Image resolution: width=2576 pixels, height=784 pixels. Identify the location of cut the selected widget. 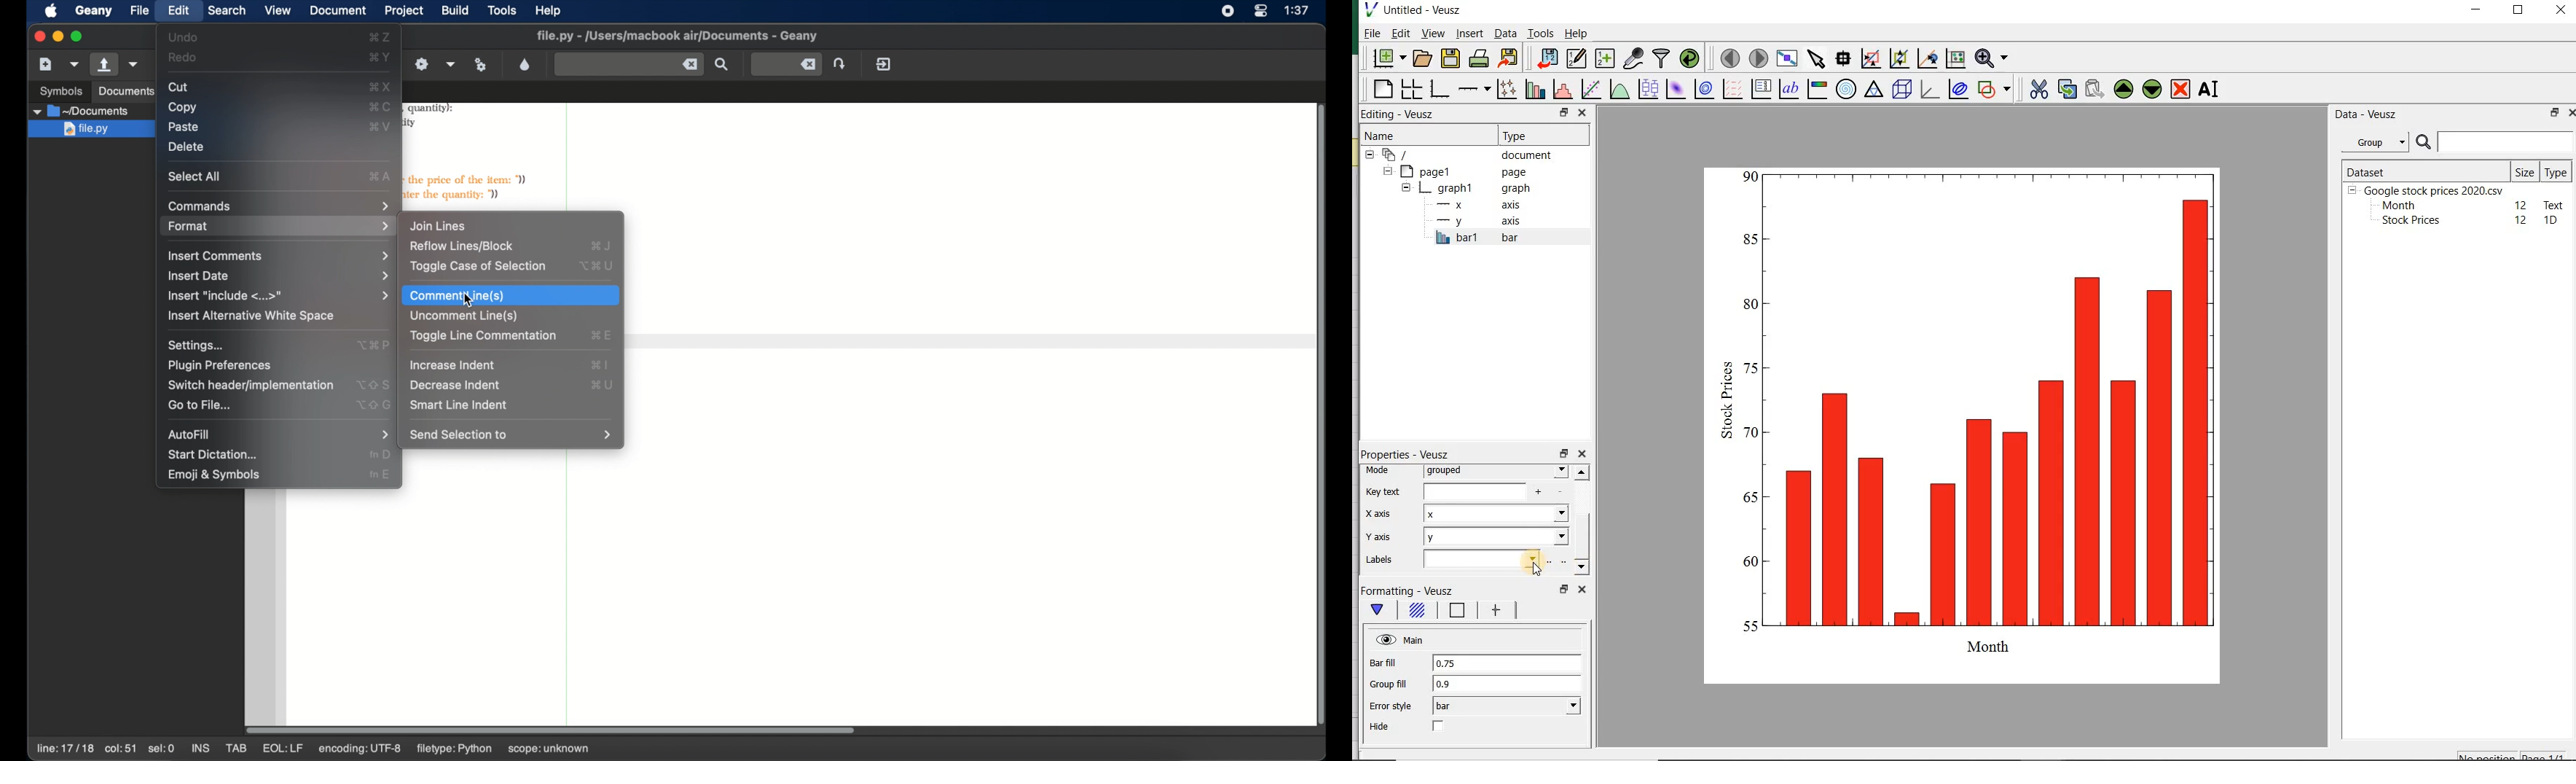
(2040, 91).